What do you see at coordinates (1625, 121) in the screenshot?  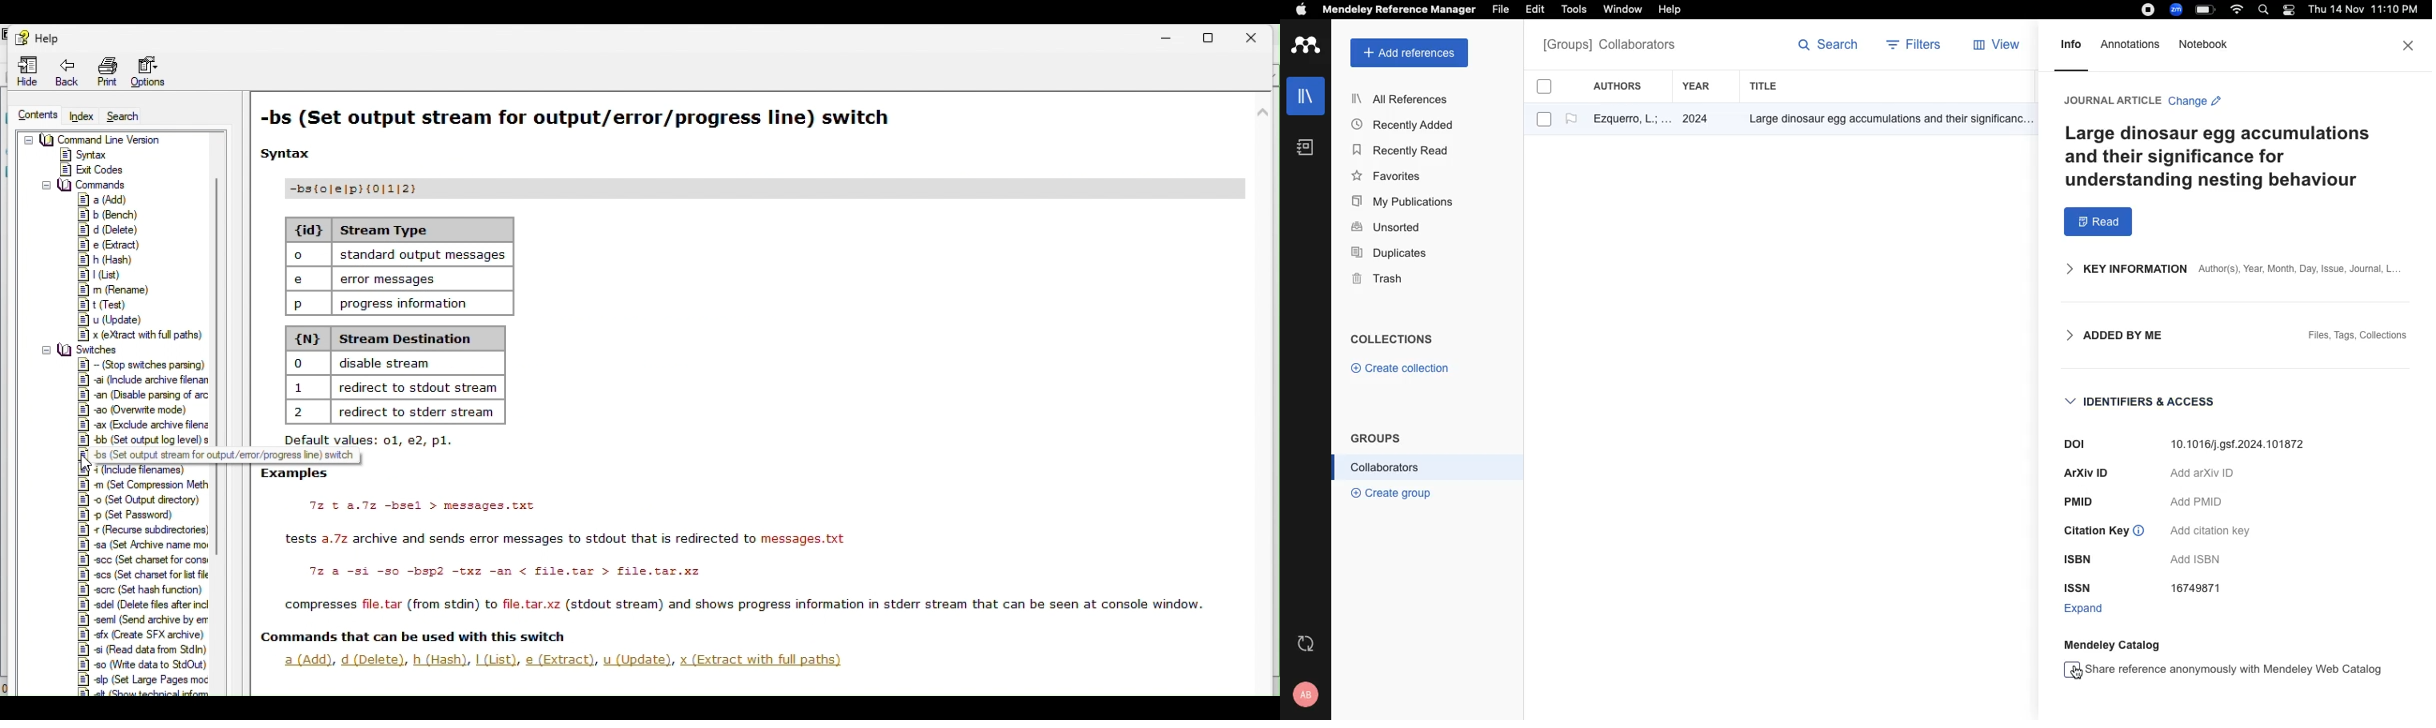 I see `author` at bounding box center [1625, 121].